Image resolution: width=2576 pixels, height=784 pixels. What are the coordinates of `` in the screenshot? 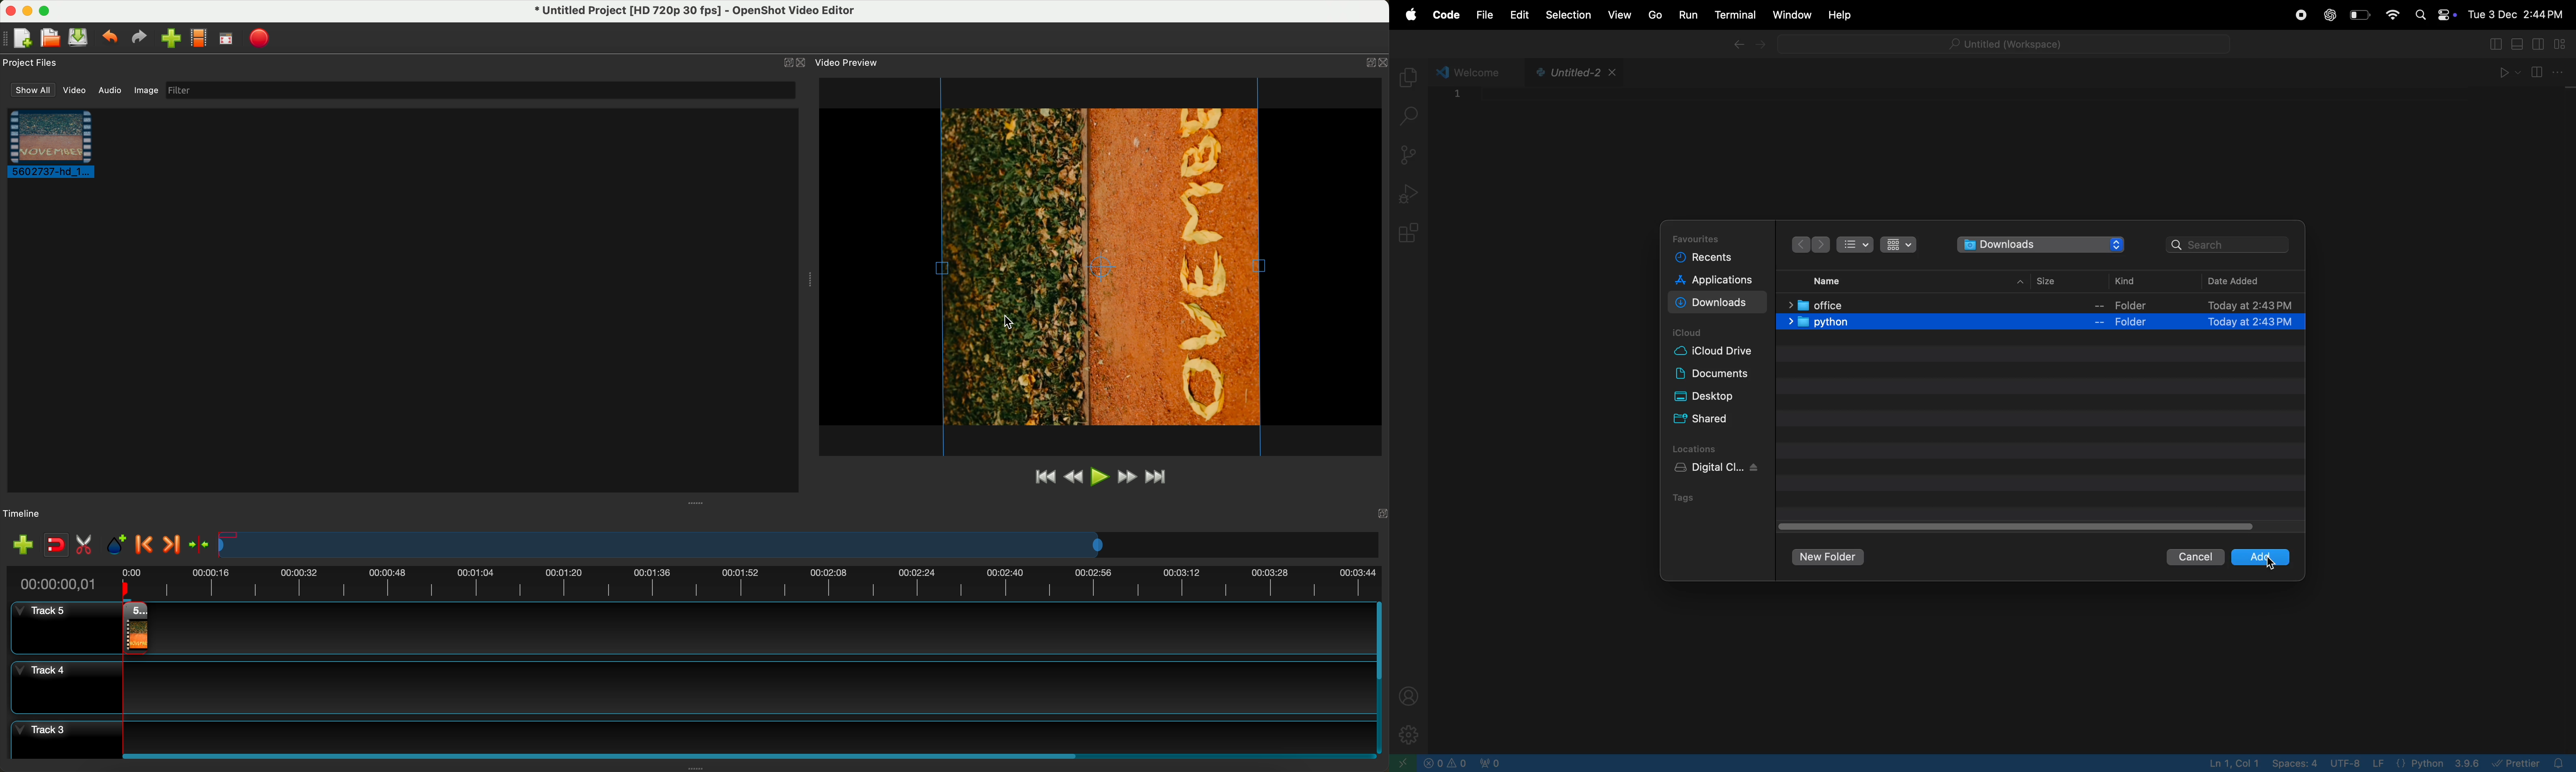 It's located at (1372, 61).